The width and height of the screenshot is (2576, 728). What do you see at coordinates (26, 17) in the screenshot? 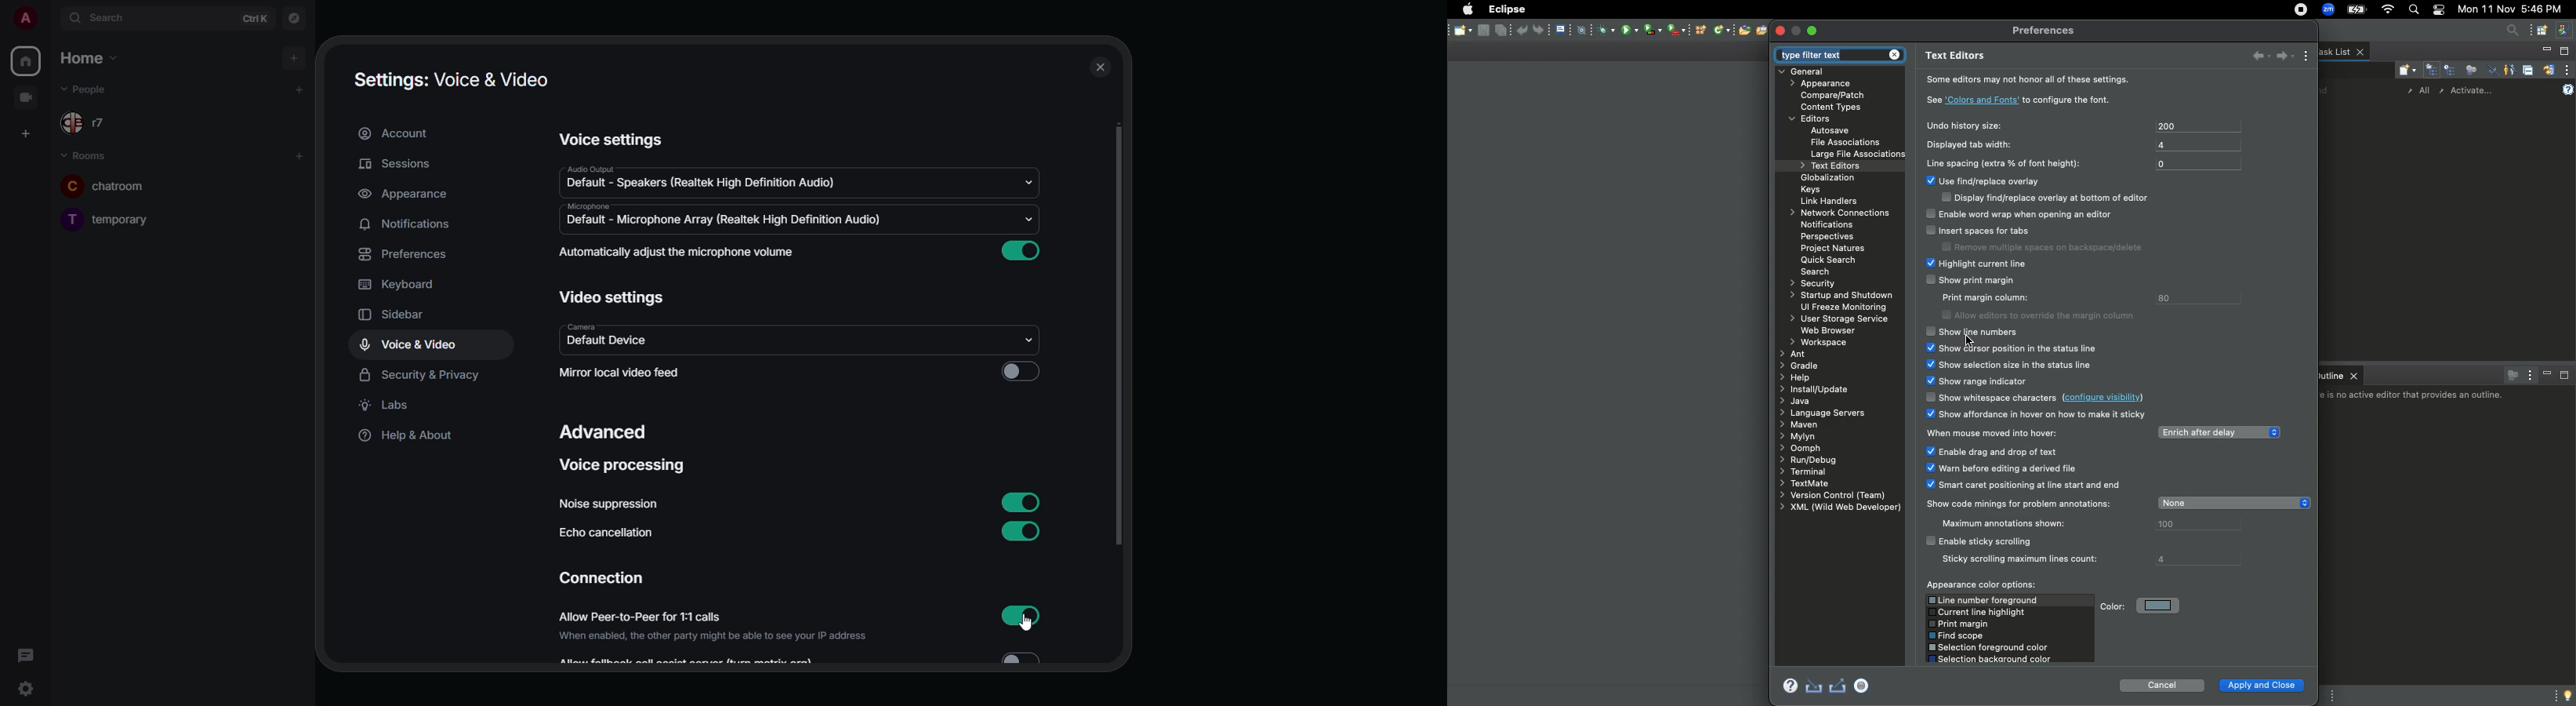
I see `profile` at bounding box center [26, 17].